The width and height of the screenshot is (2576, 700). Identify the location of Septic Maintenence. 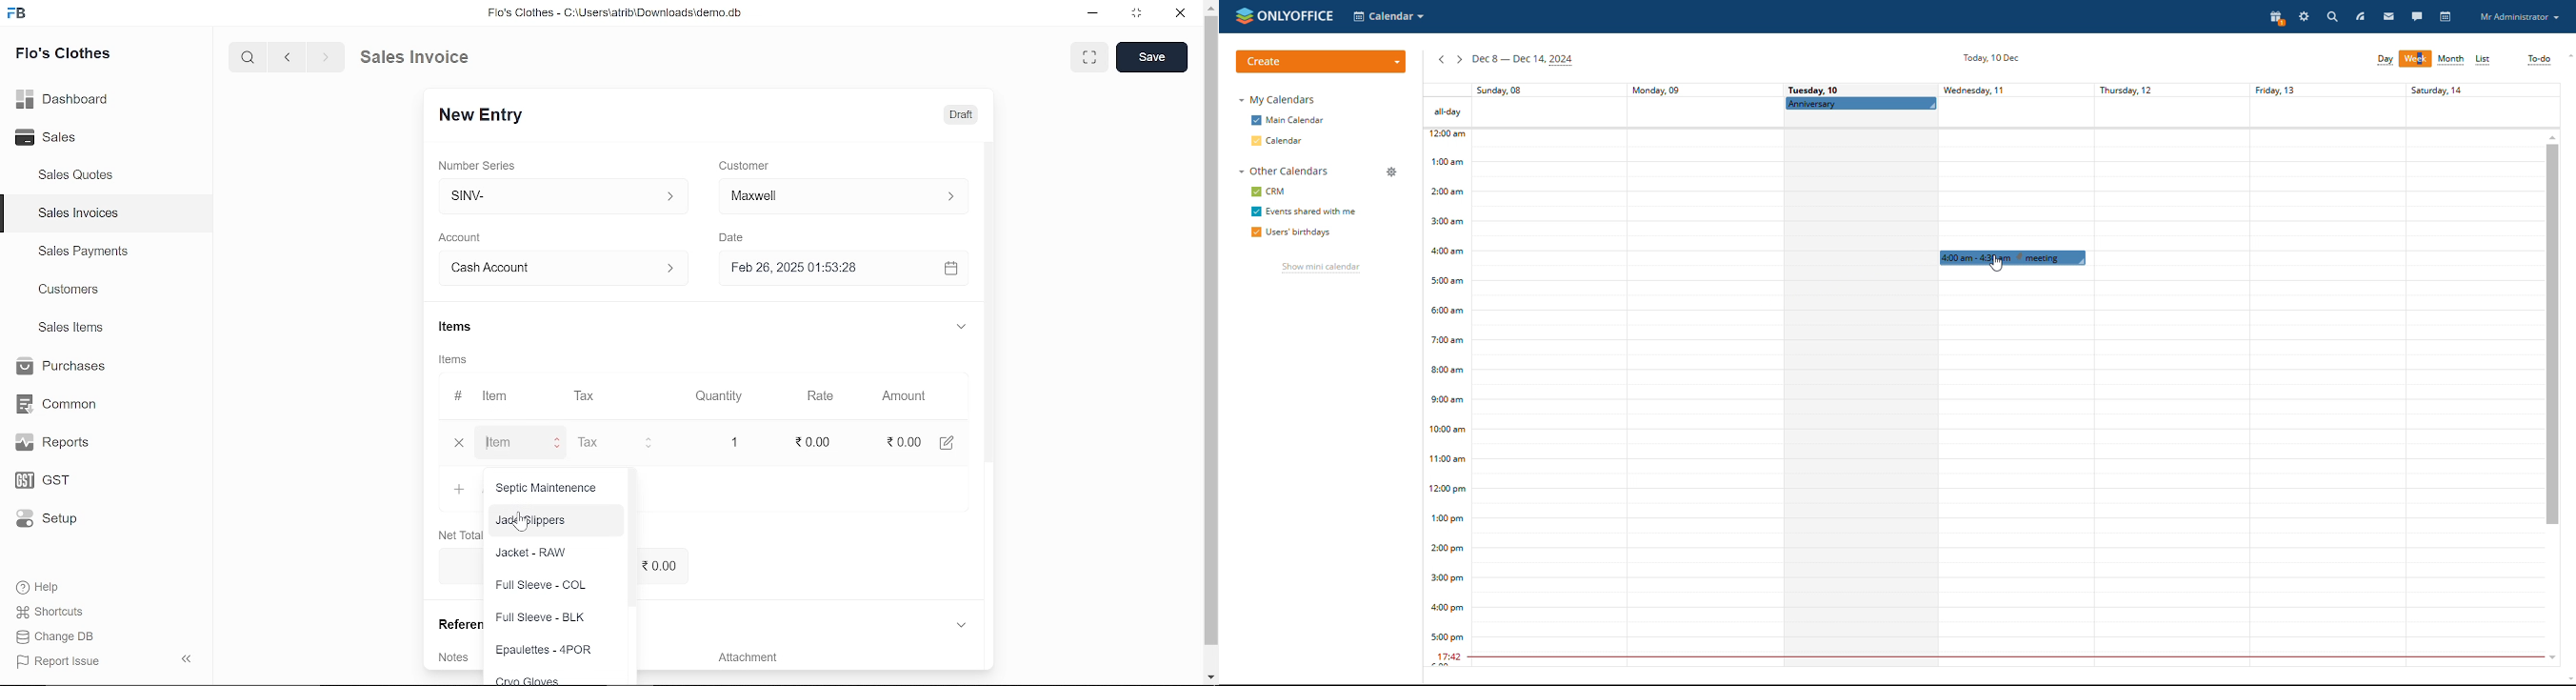
(553, 491).